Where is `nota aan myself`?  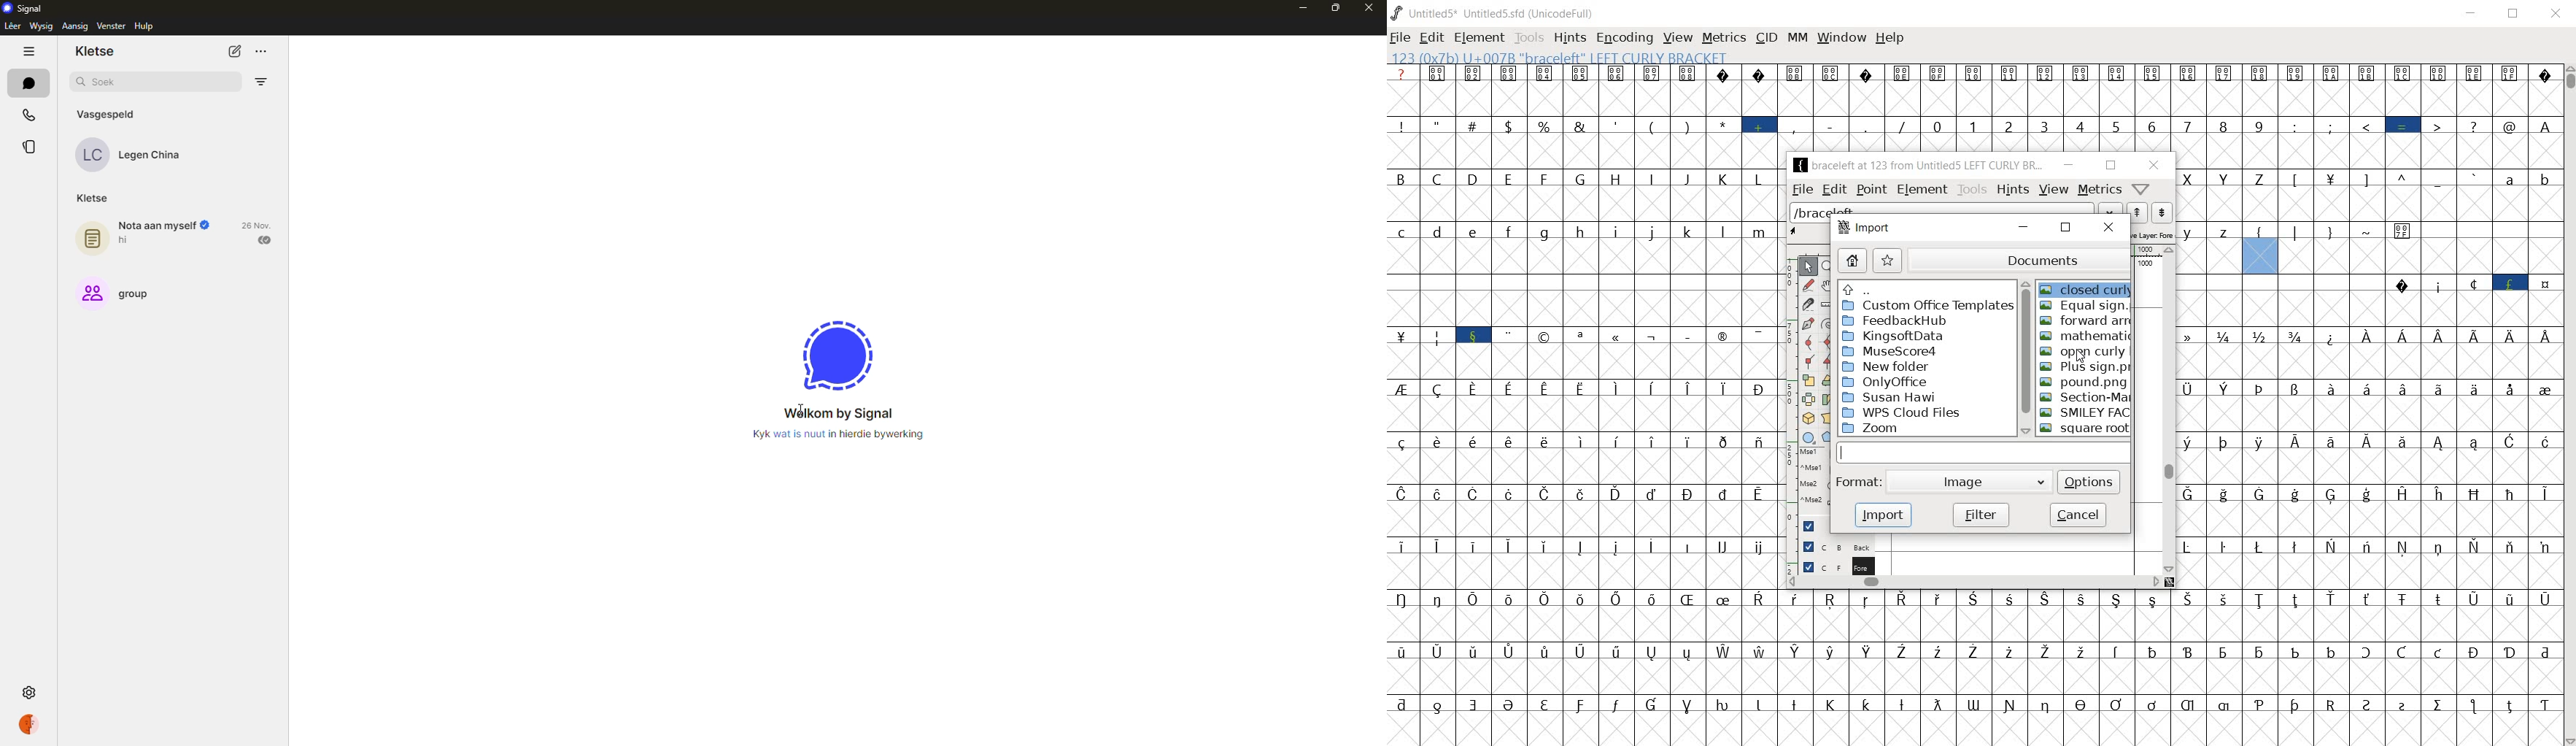
nota aan myself is located at coordinates (142, 234).